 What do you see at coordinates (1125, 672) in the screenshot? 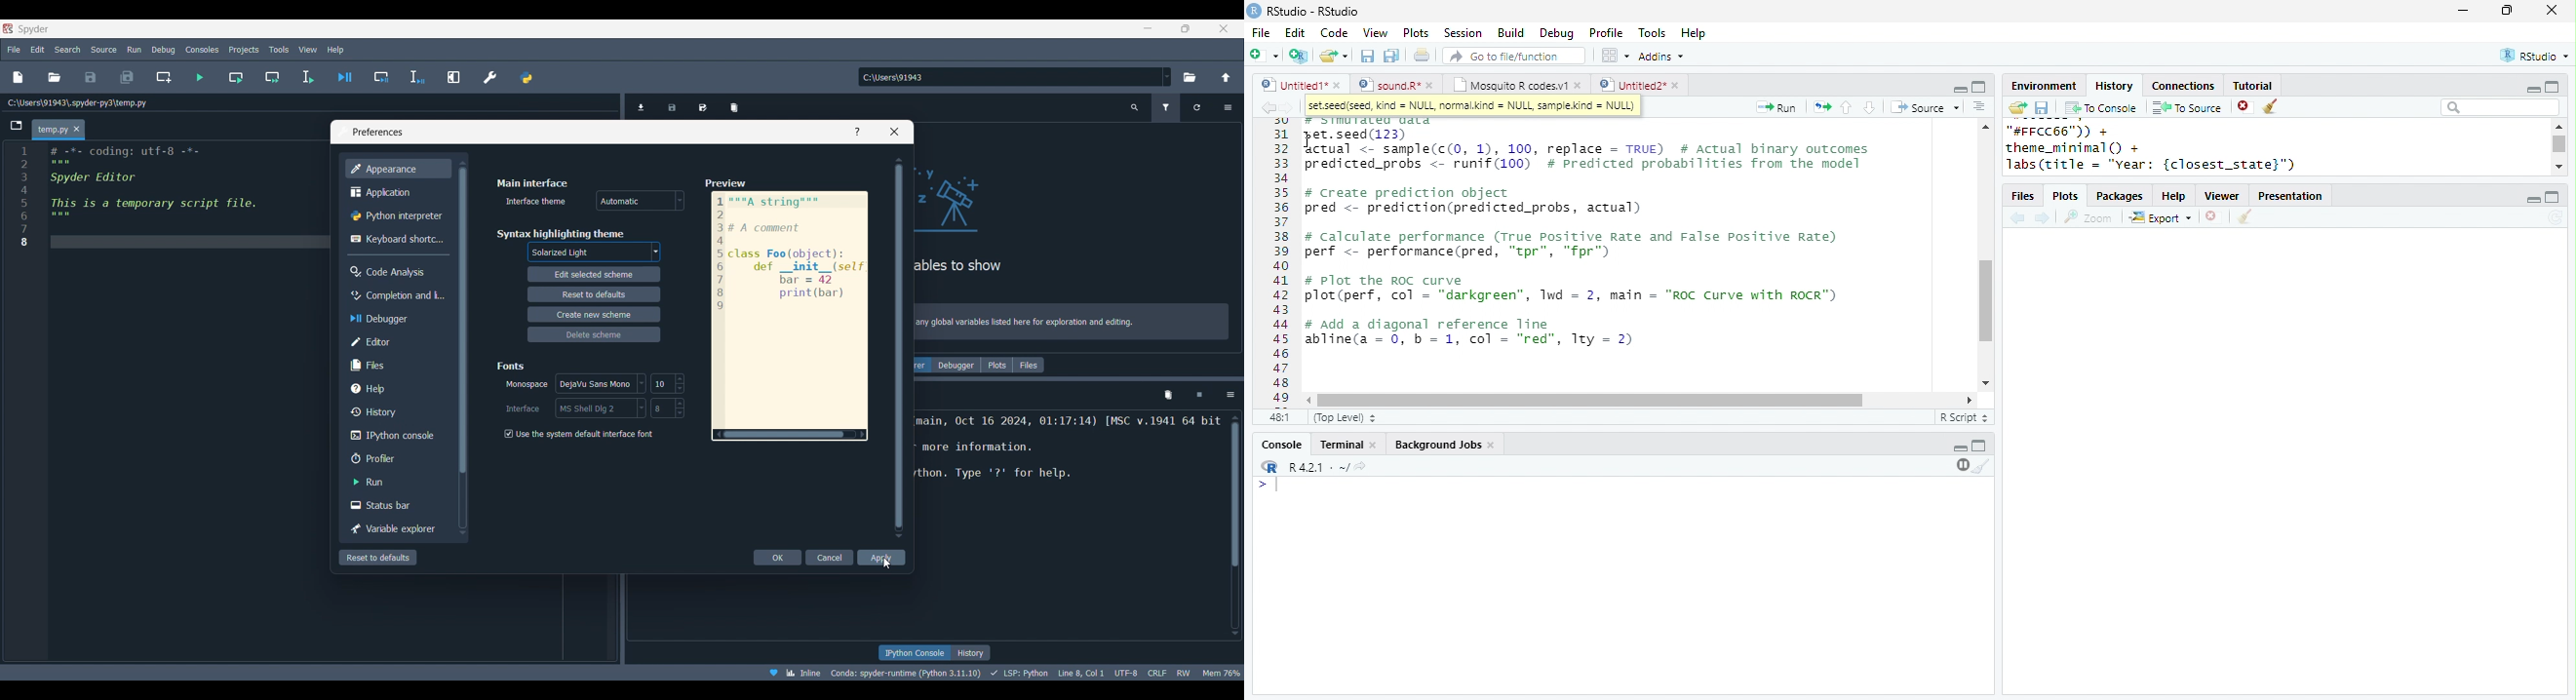
I see `utf-8` at bounding box center [1125, 672].